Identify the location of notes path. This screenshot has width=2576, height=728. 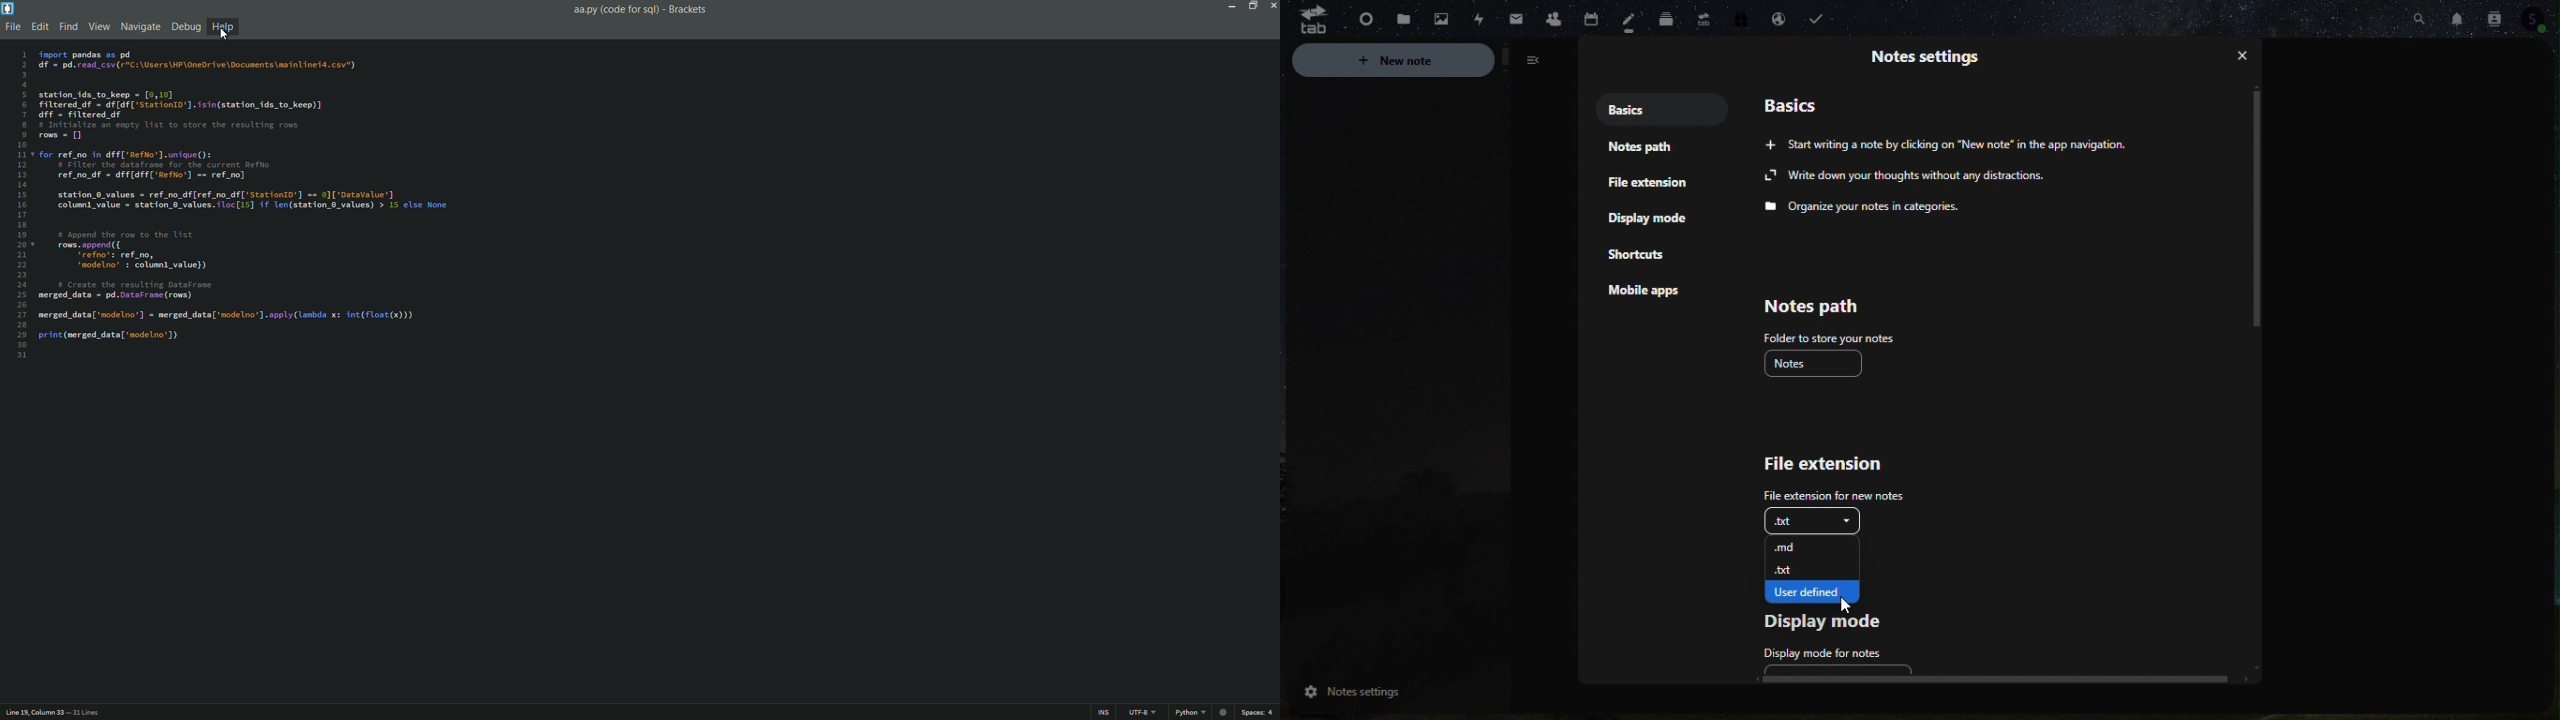
(1637, 149).